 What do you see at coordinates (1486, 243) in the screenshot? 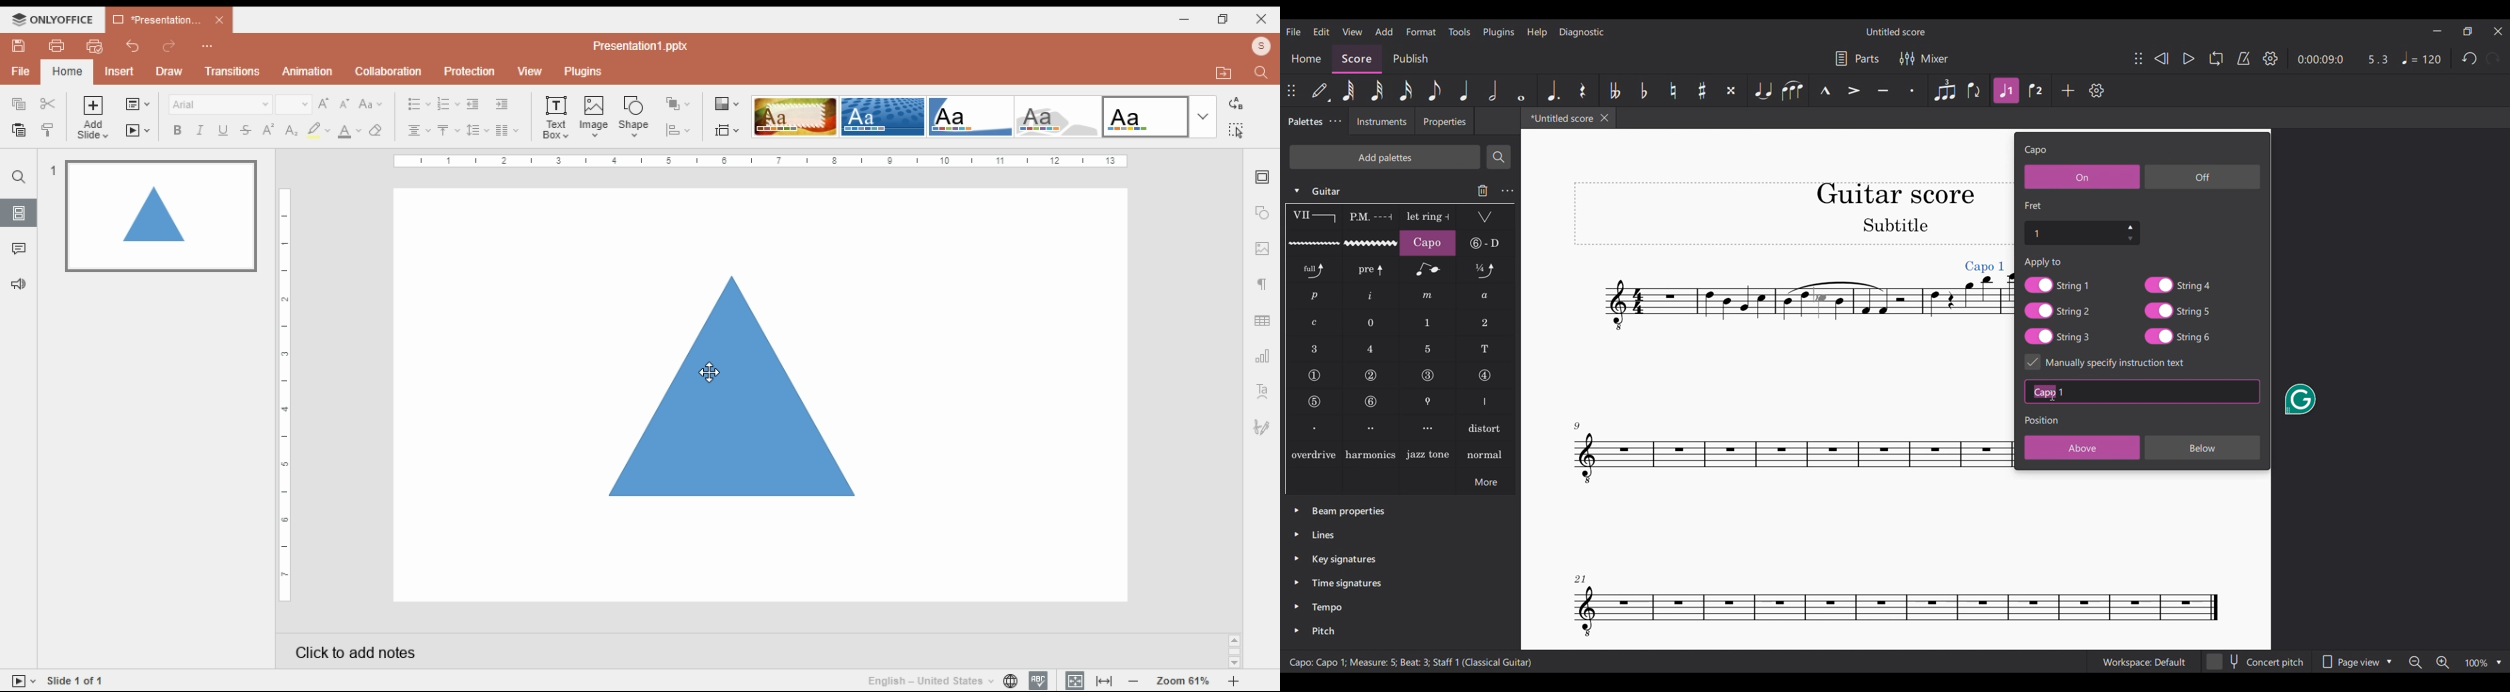
I see `String tunings` at bounding box center [1486, 243].